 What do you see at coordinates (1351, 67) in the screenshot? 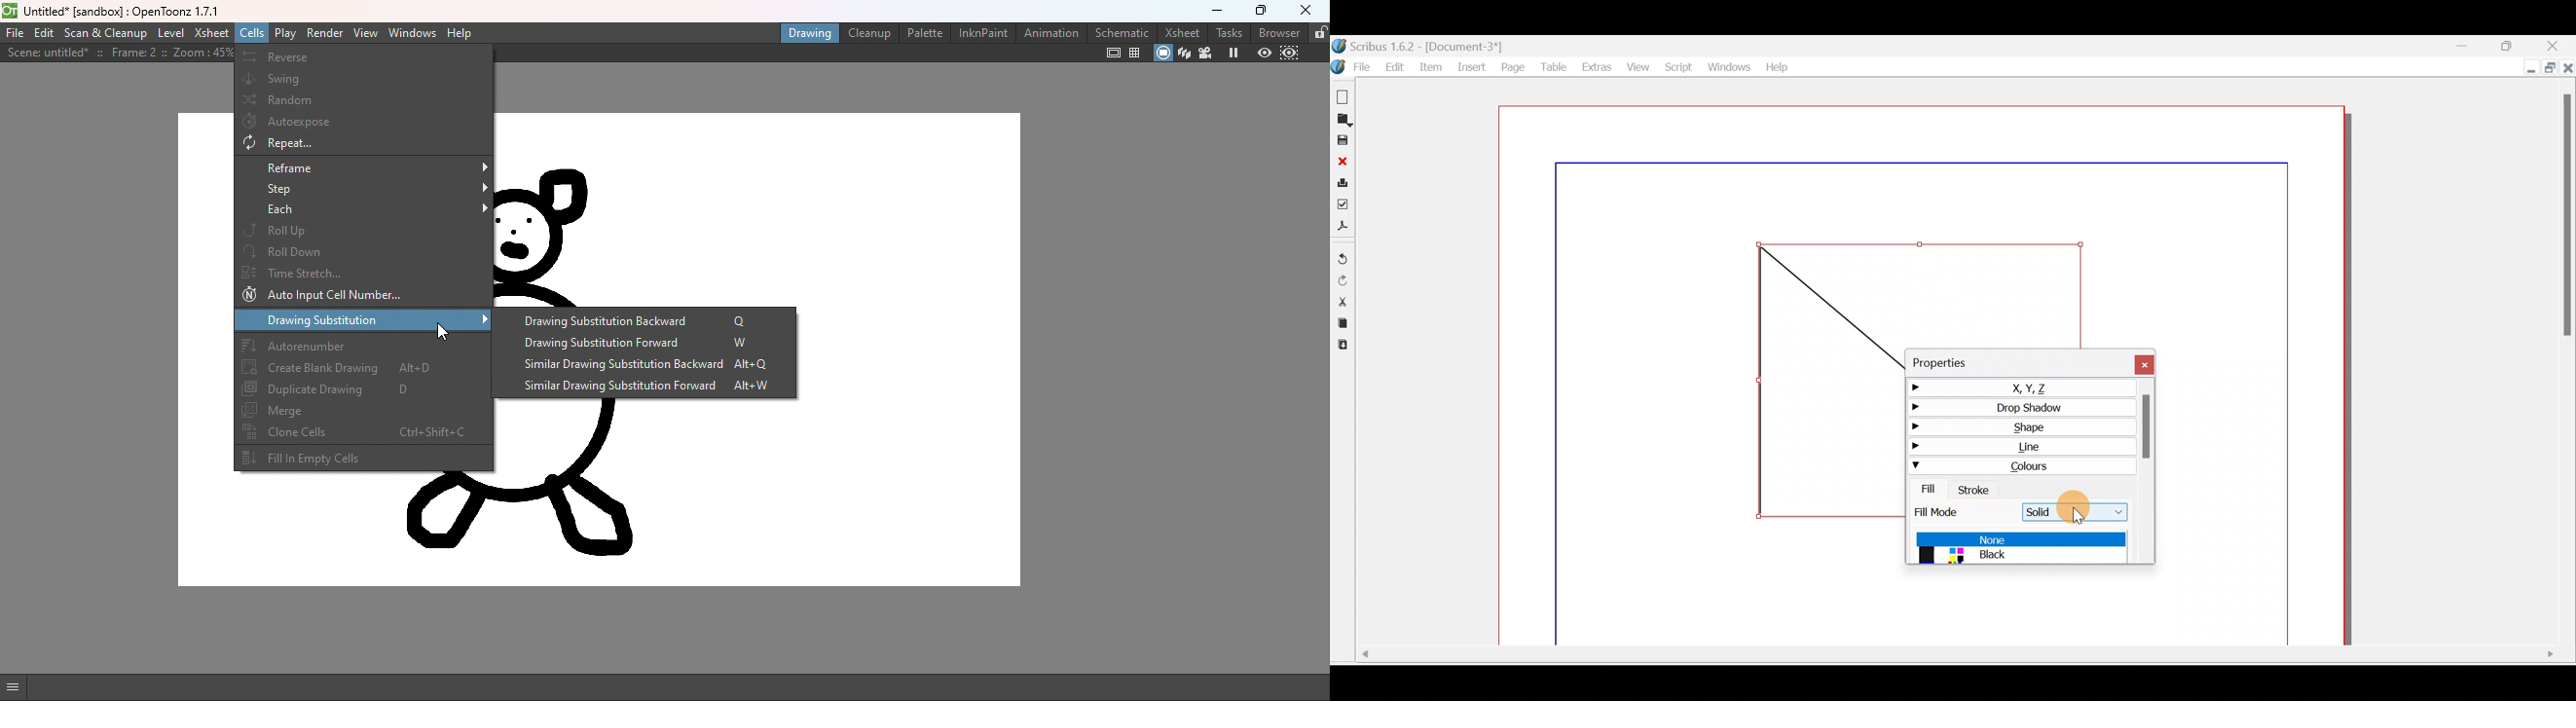
I see `File` at bounding box center [1351, 67].